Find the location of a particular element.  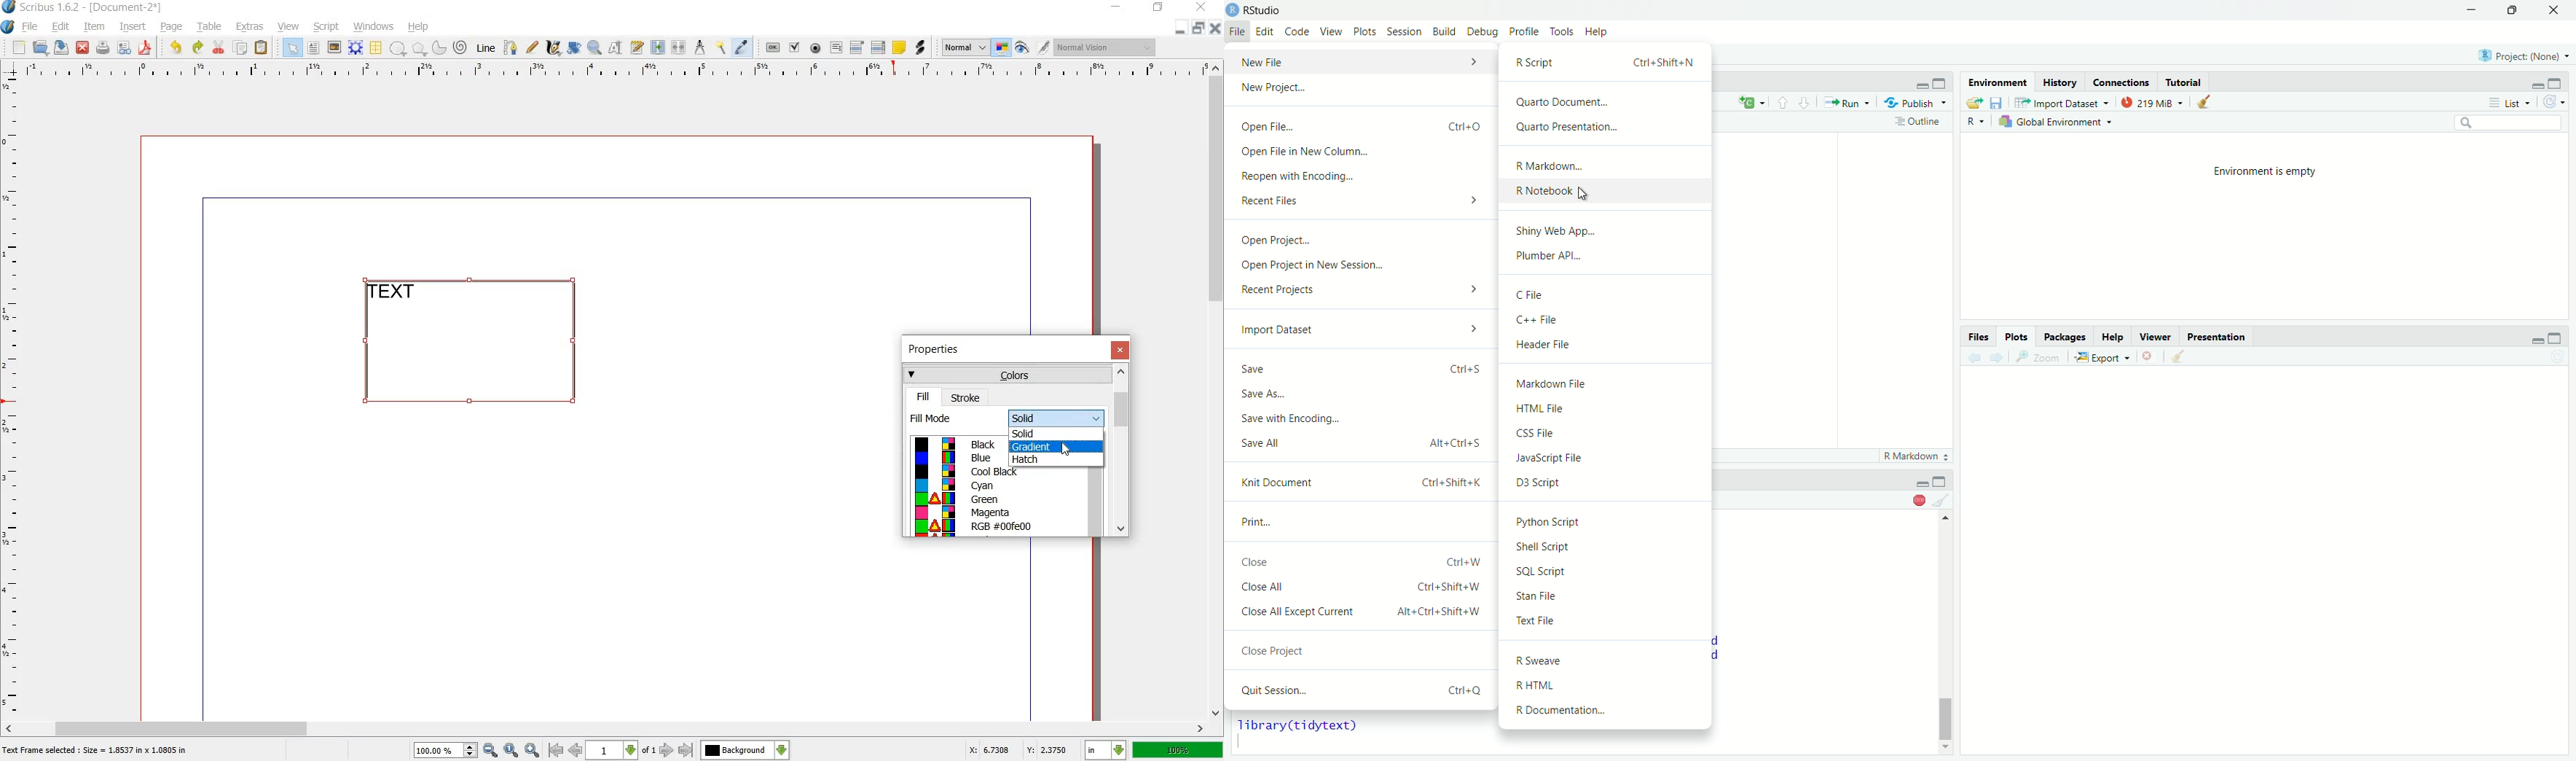

Build is located at coordinates (1443, 32).